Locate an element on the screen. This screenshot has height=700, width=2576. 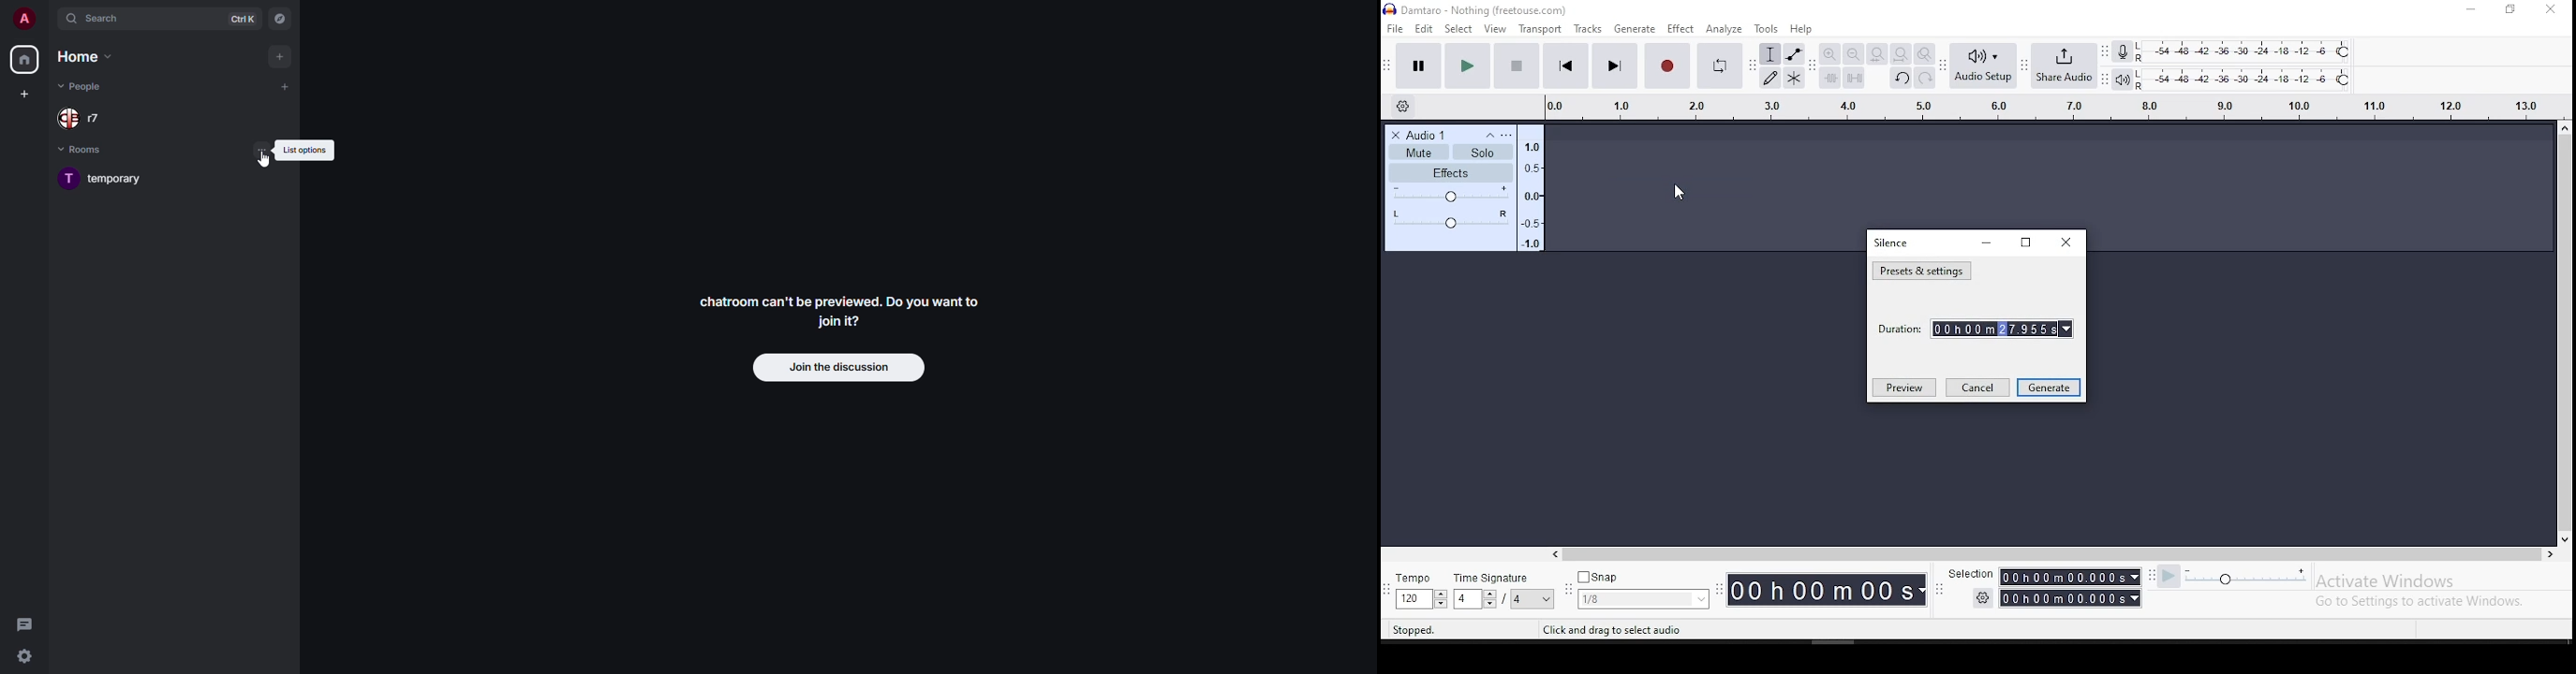
people is located at coordinates (77, 119).